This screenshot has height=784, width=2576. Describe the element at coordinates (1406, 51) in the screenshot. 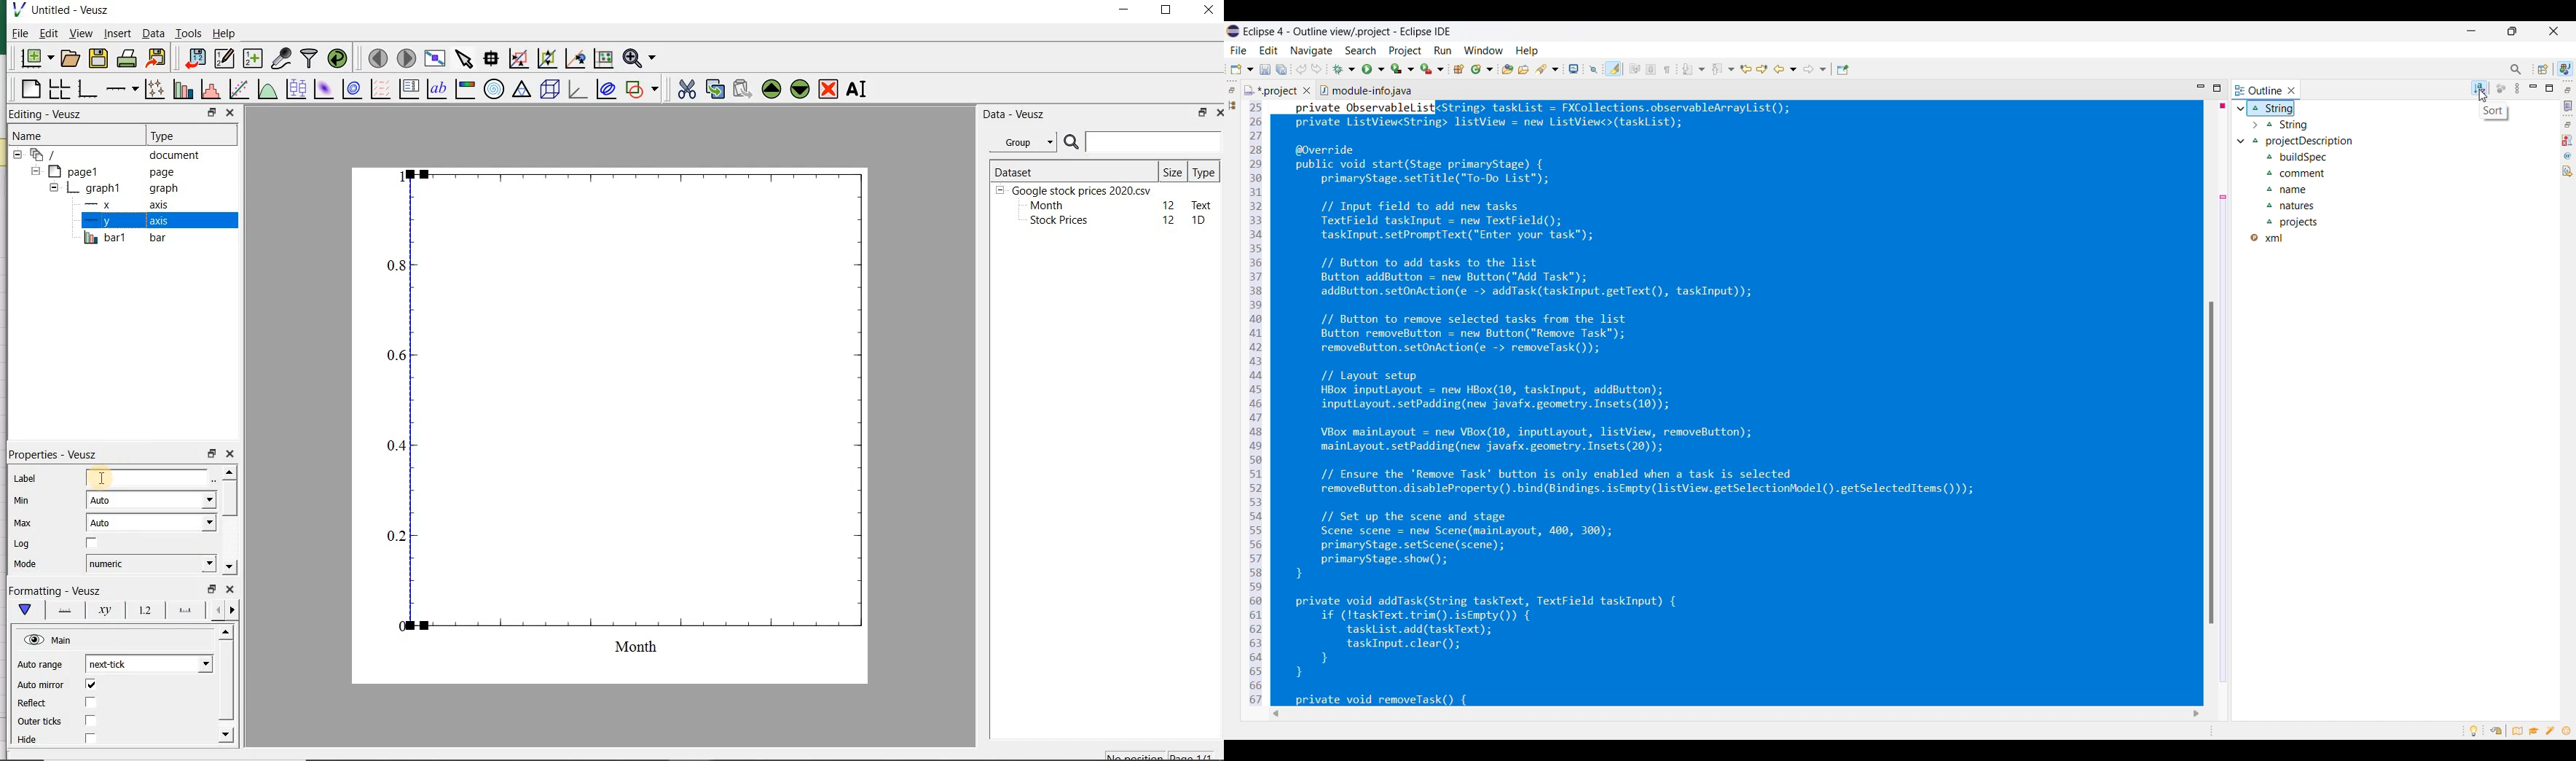

I see `Project menu` at that location.